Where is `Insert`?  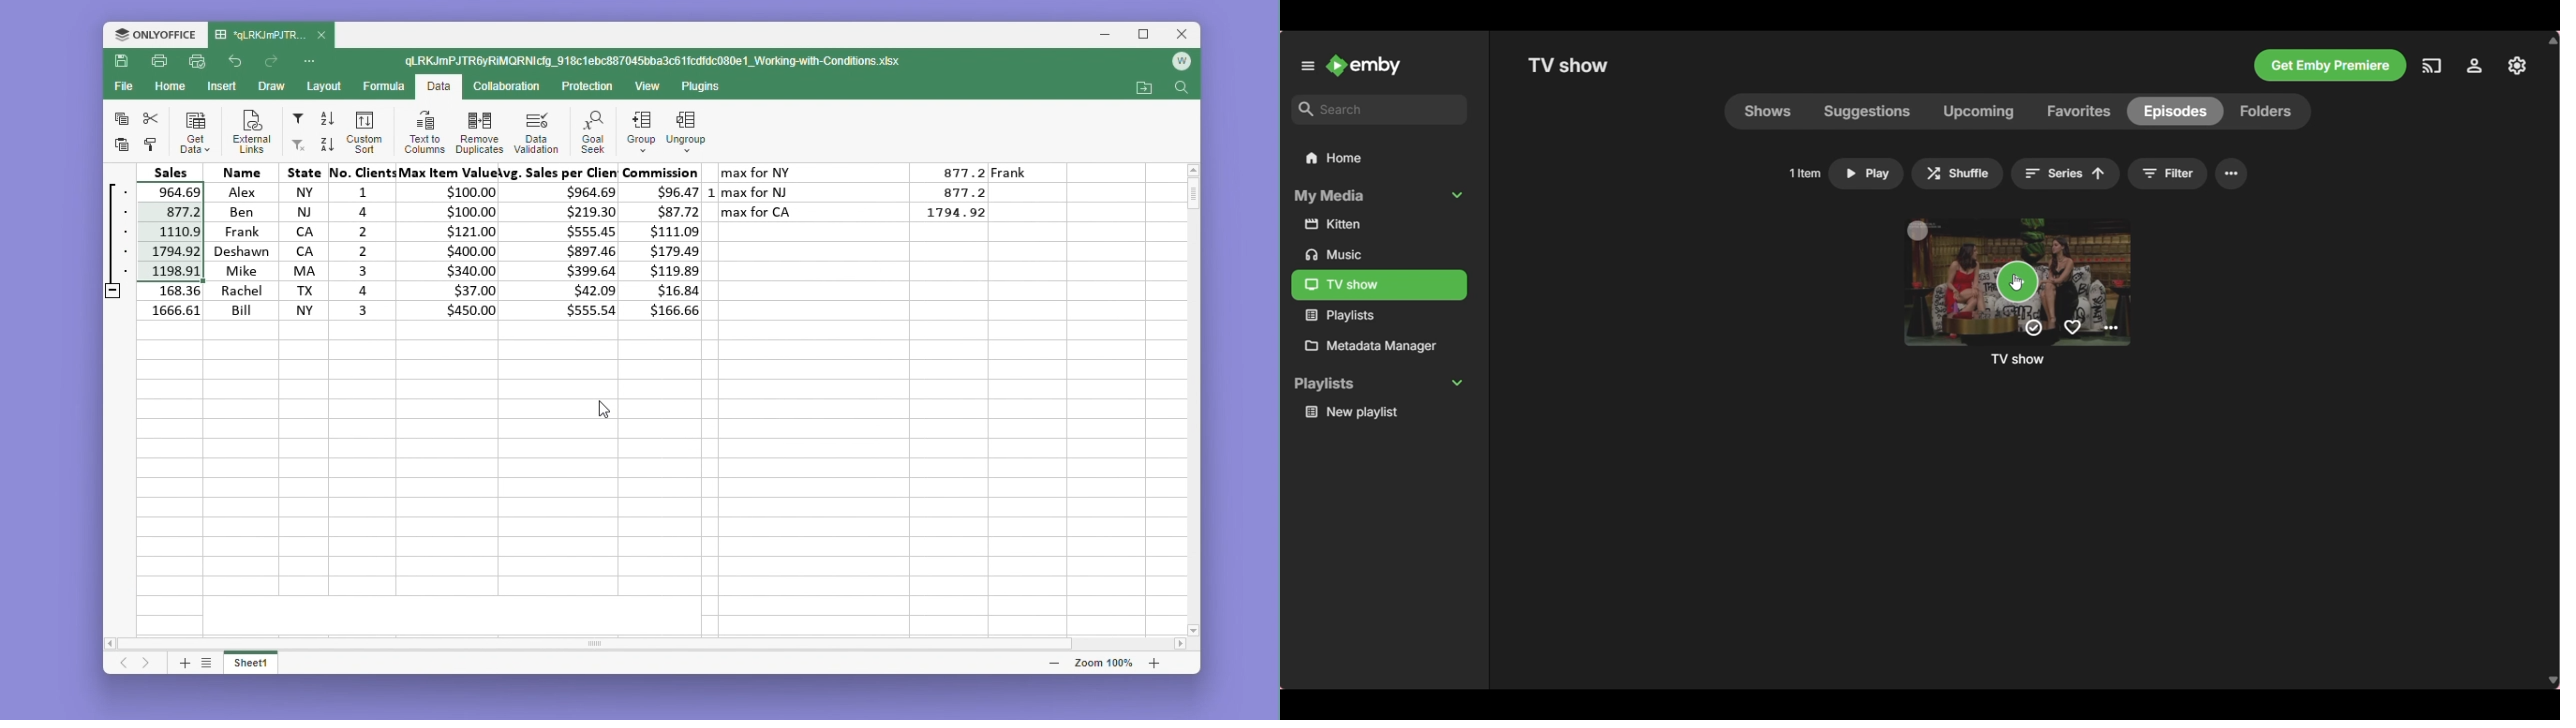
Insert is located at coordinates (222, 85).